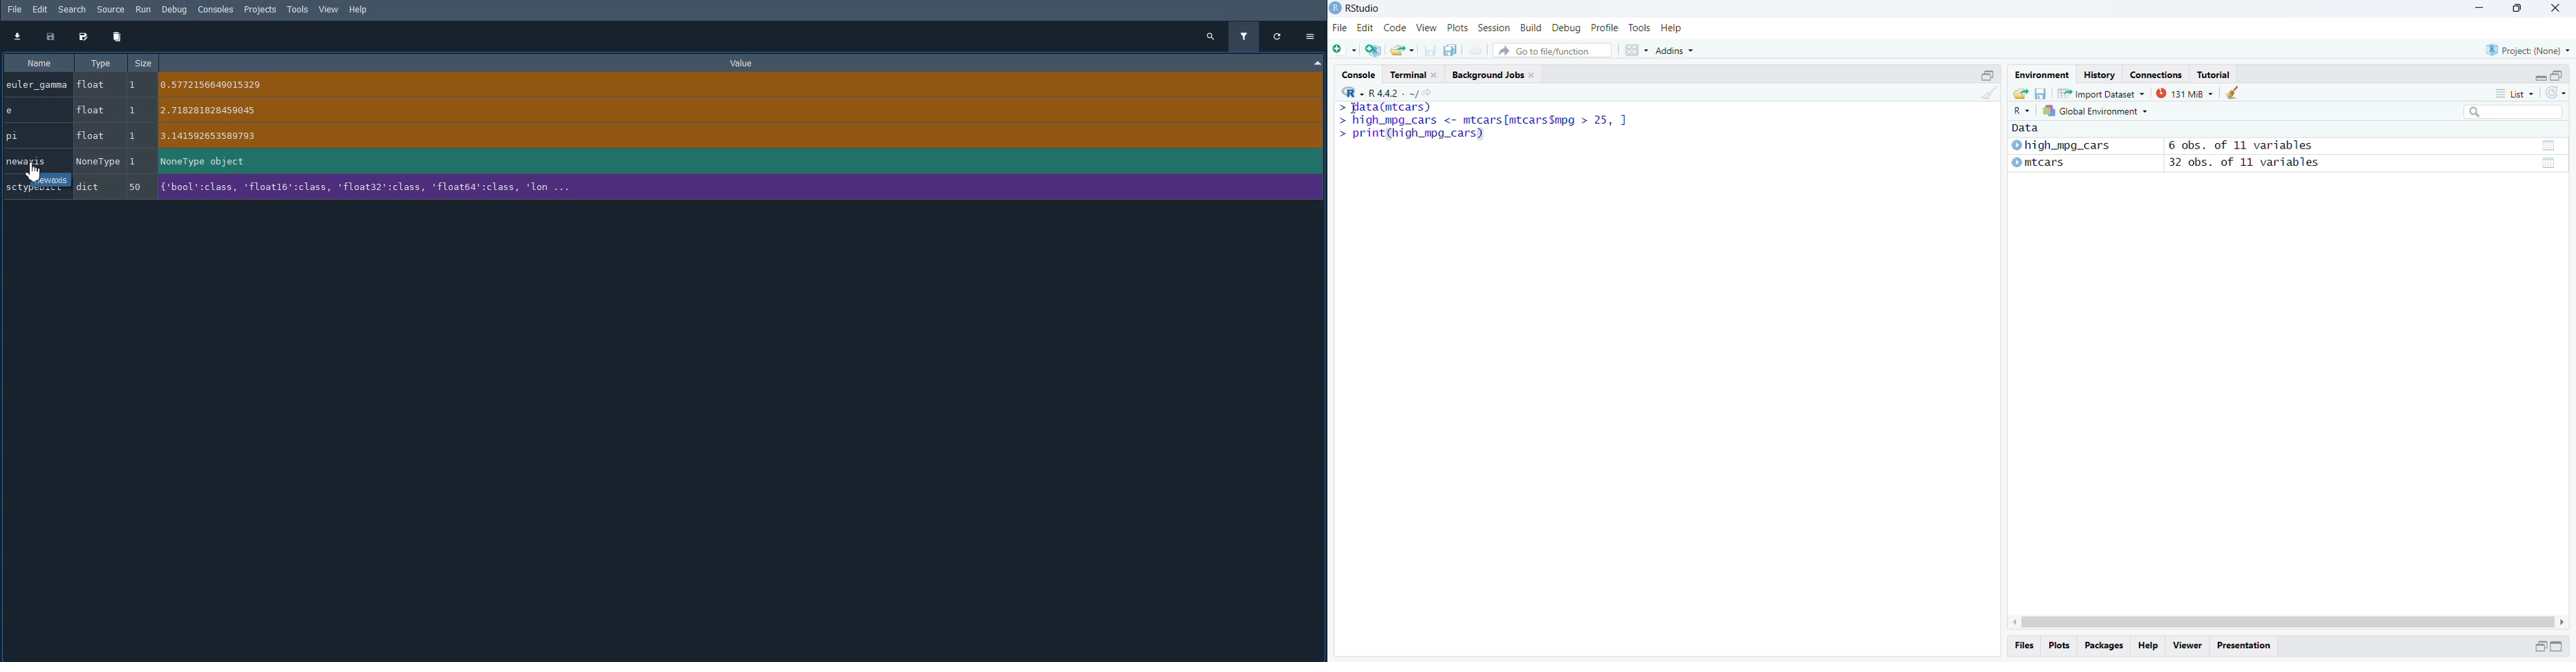  What do you see at coordinates (1311, 35) in the screenshot?
I see `Options` at bounding box center [1311, 35].